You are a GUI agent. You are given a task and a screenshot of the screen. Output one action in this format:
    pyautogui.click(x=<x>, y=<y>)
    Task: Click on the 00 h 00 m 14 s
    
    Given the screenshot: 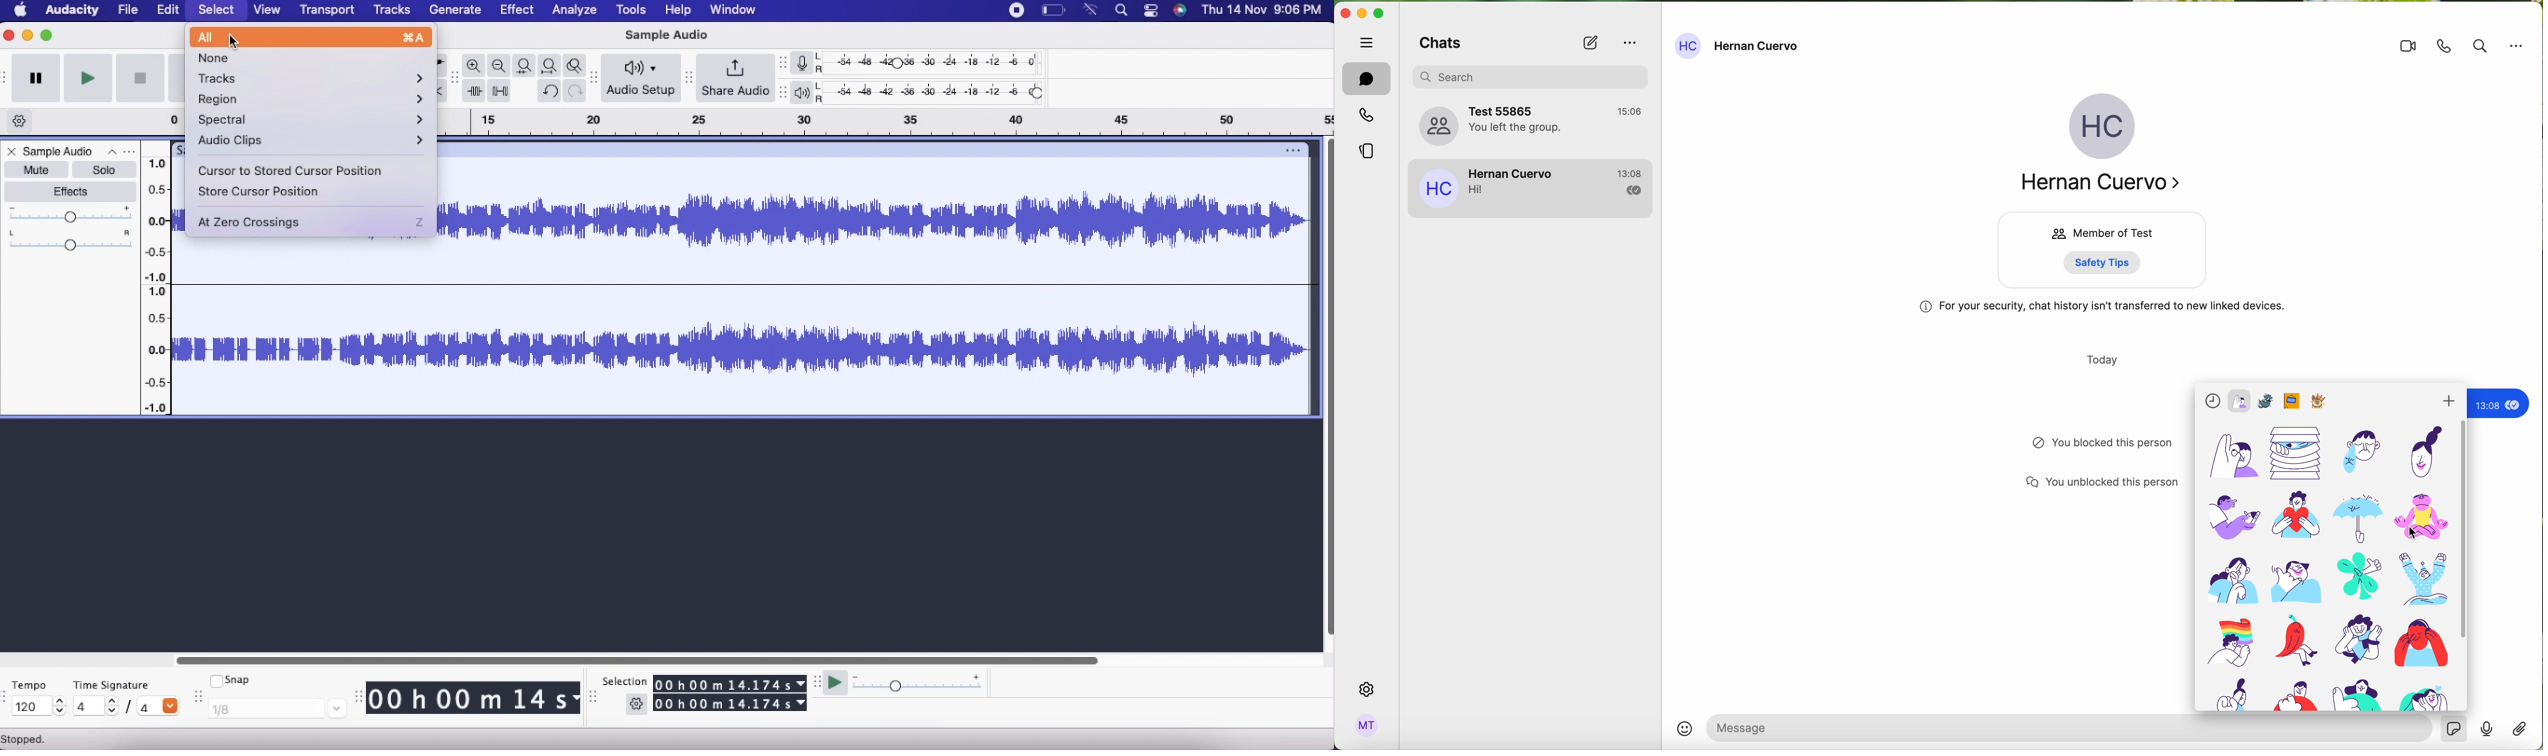 What is the action you would take?
    pyautogui.click(x=475, y=694)
    